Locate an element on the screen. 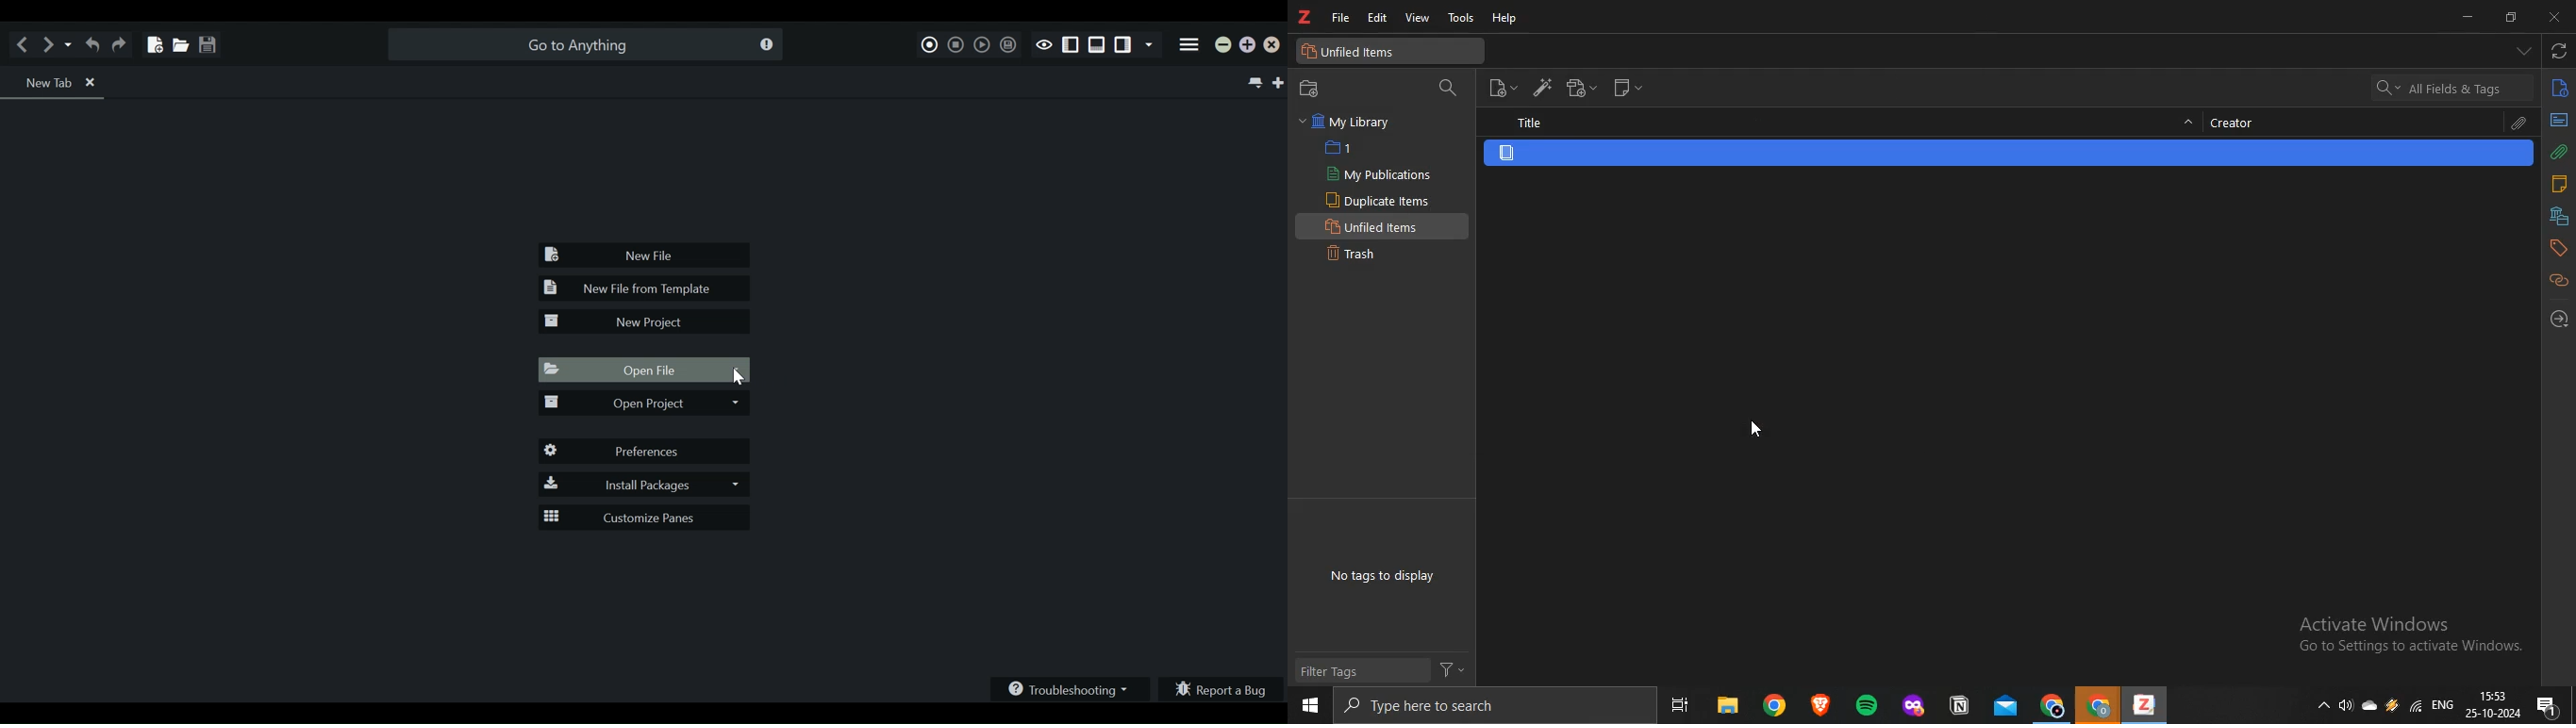 This screenshot has width=2576, height=728. search is located at coordinates (1486, 705).